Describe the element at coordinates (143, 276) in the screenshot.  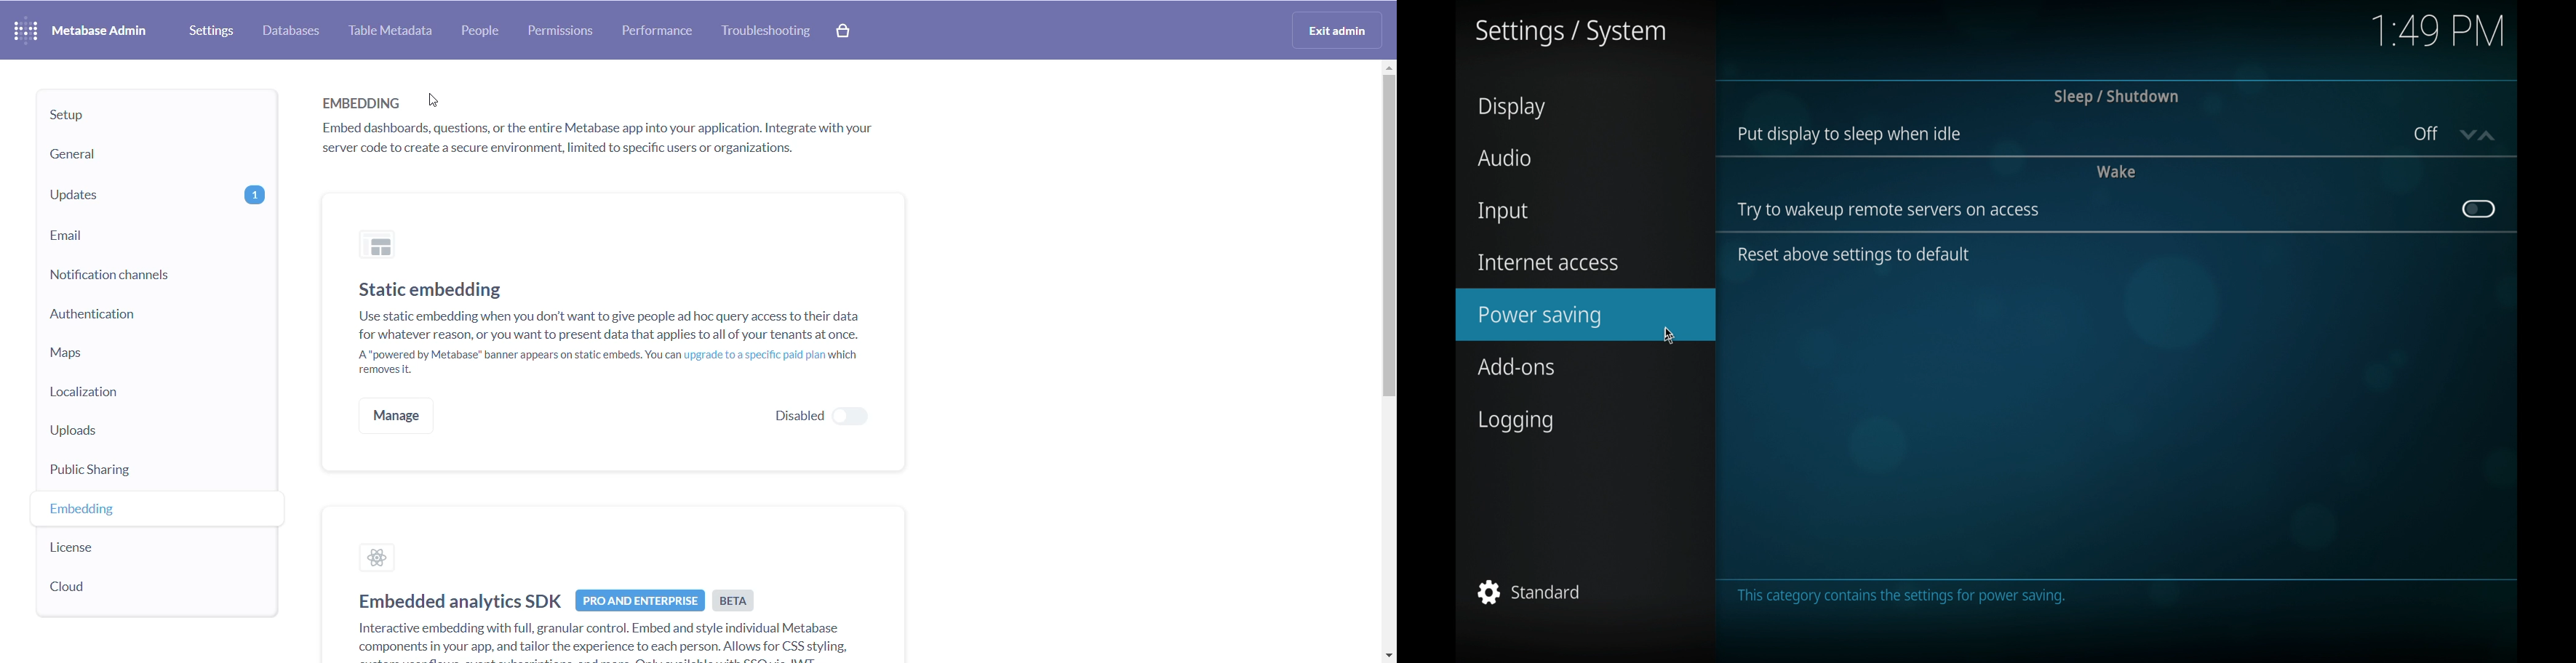
I see `notification channel` at that location.